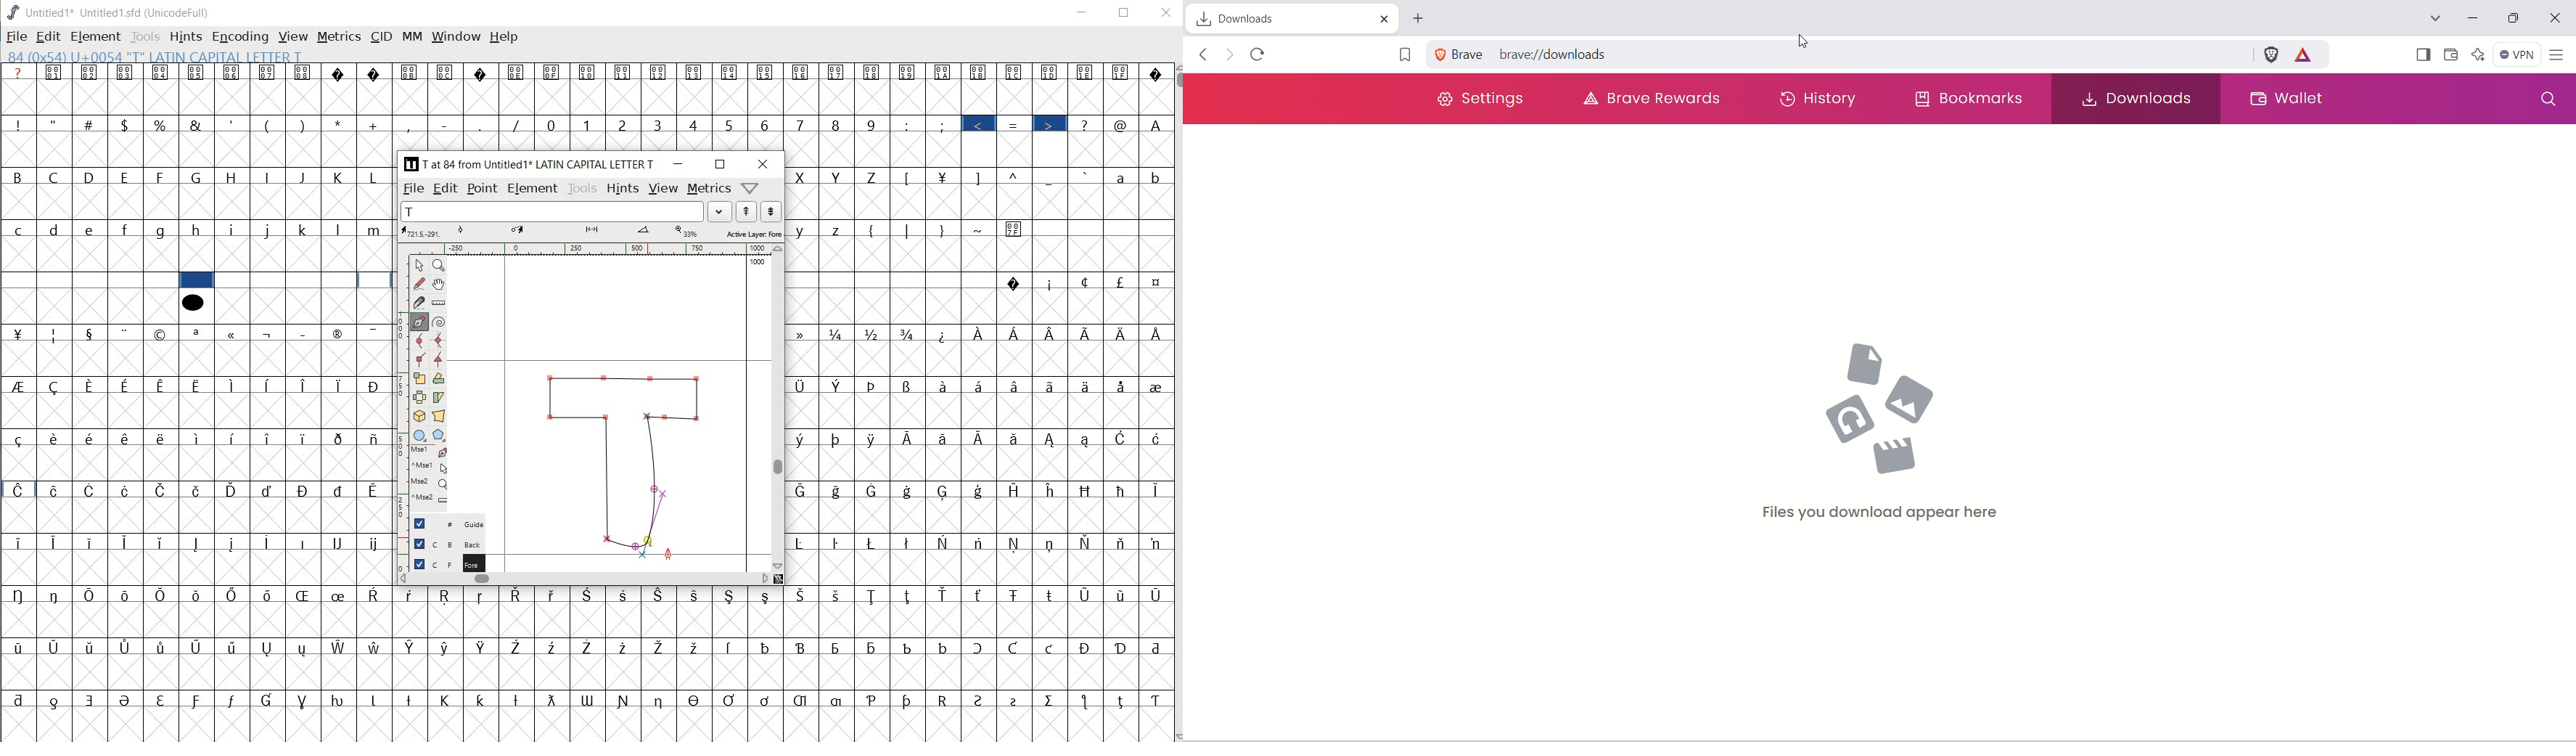 This screenshot has height=756, width=2576. Describe the element at coordinates (721, 166) in the screenshot. I see `maximize` at that location.